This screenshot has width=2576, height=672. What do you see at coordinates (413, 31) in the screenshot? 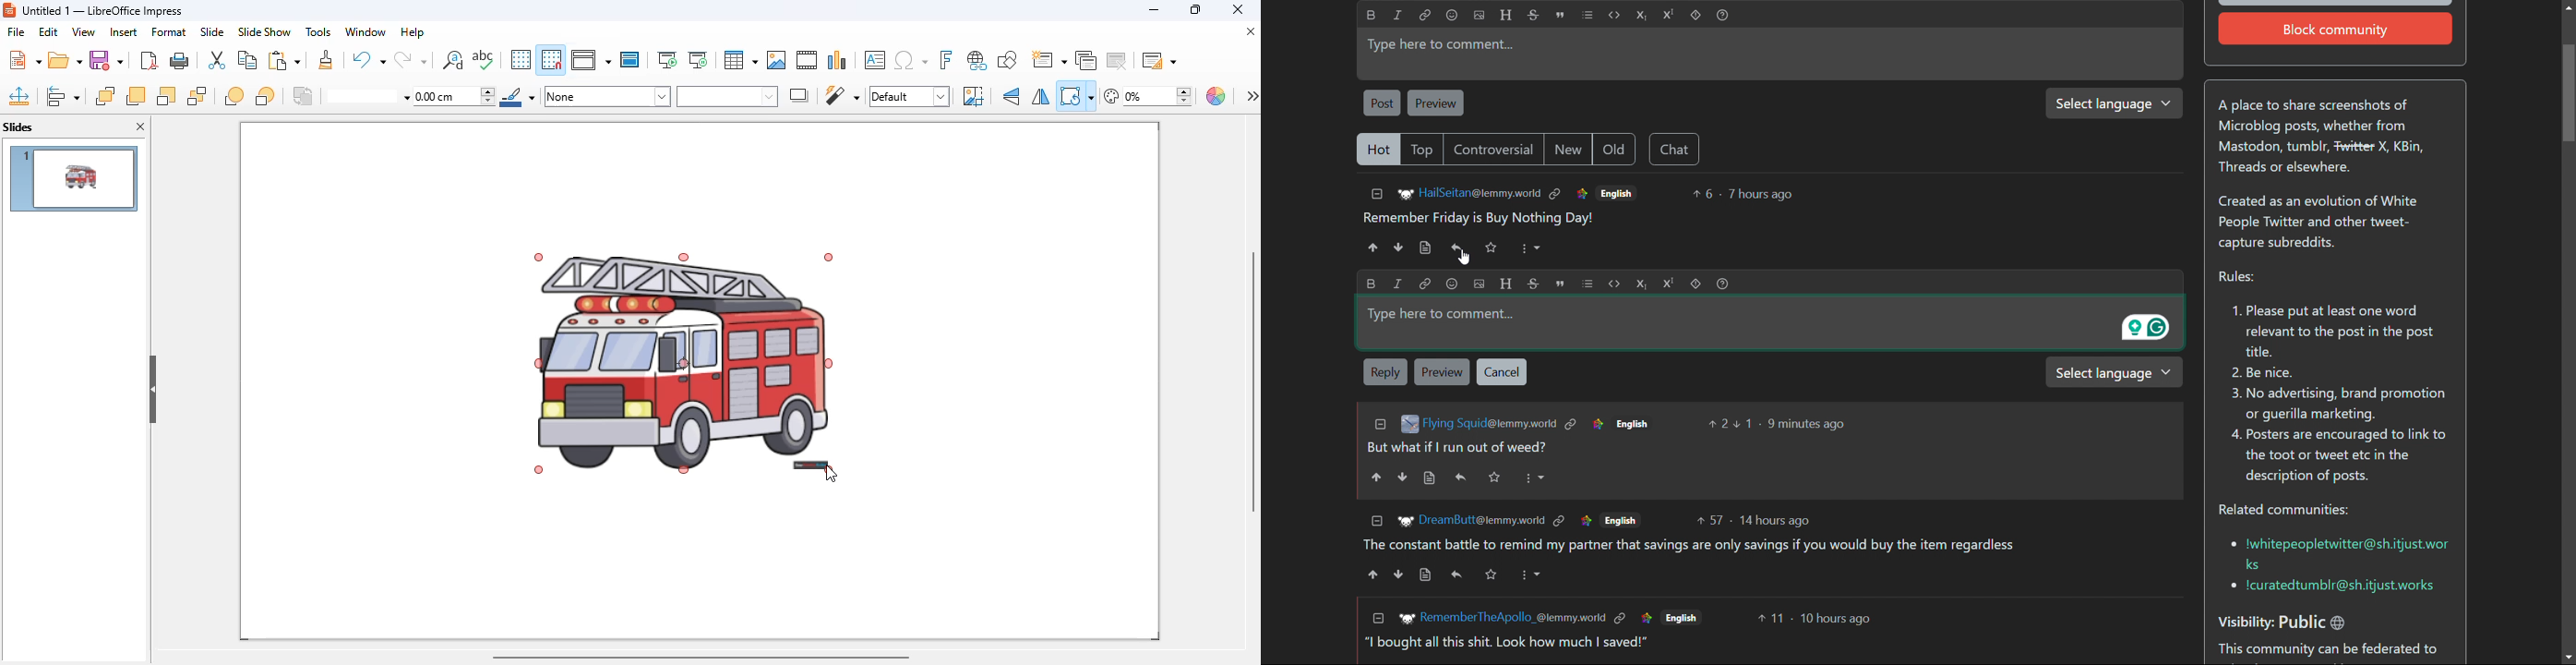
I see `help` at bounding box center [413, 31].